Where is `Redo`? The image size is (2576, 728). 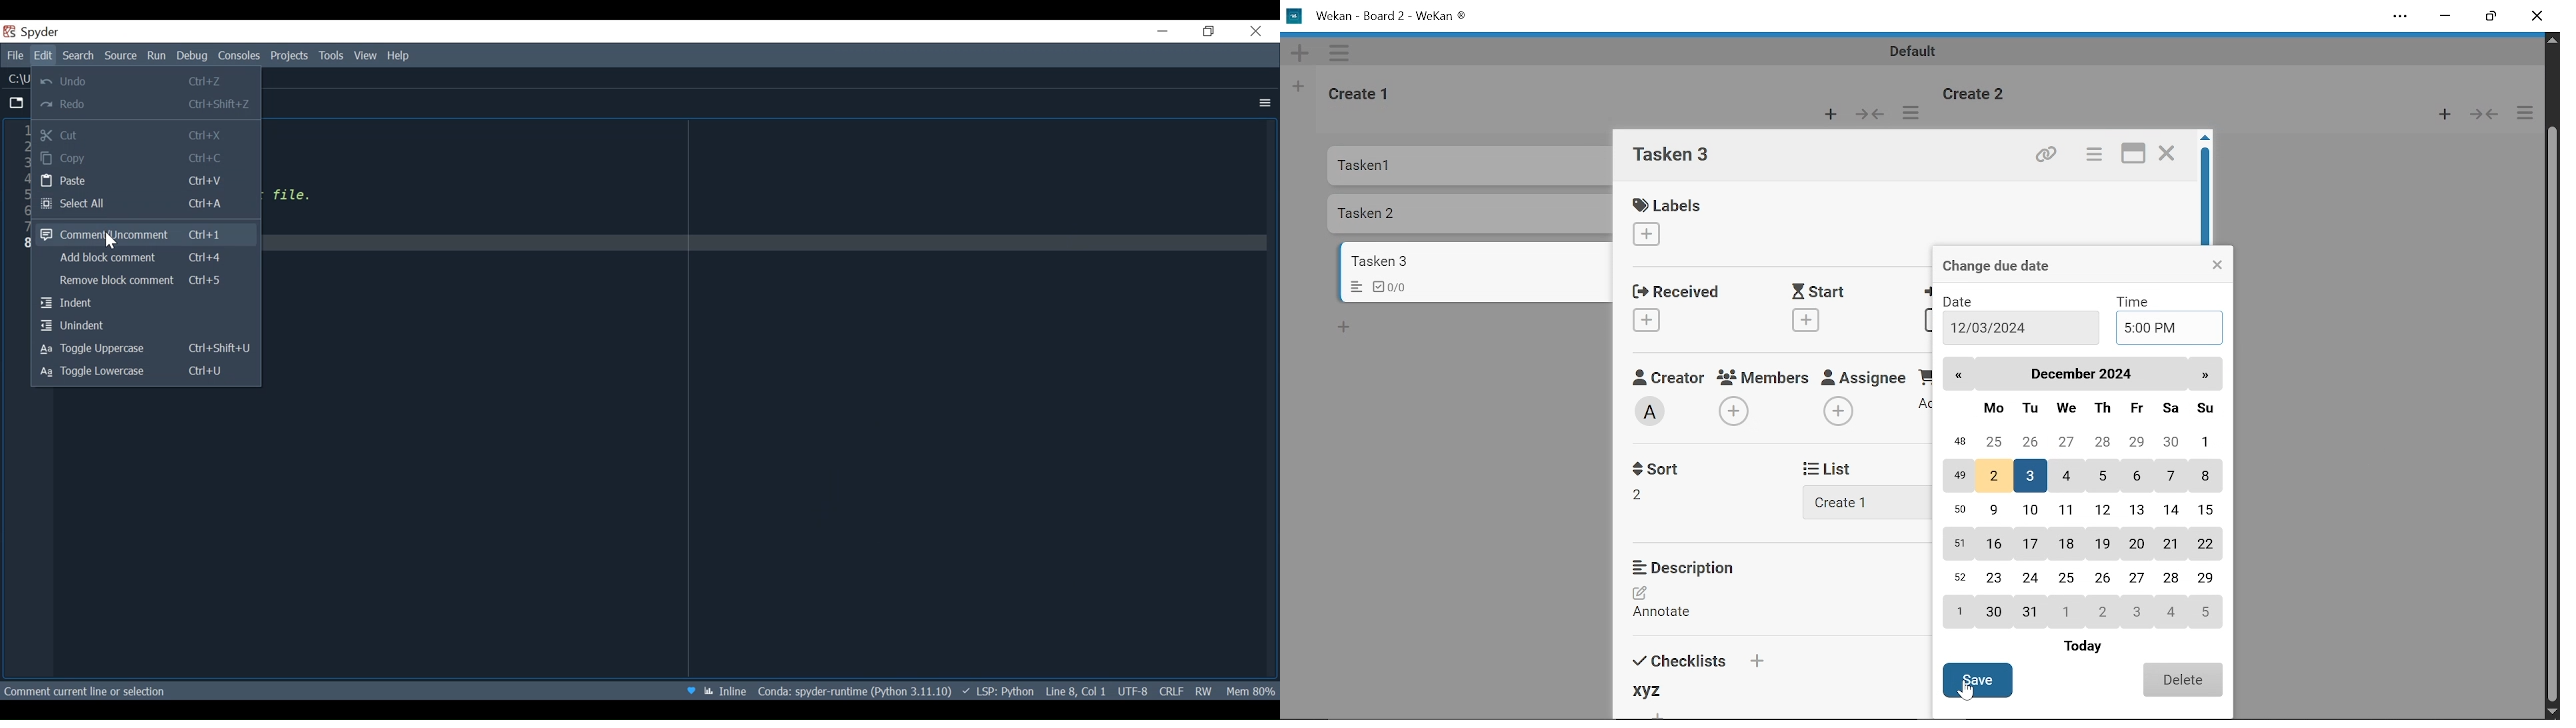 Redo is located at coordinates (145, 105).